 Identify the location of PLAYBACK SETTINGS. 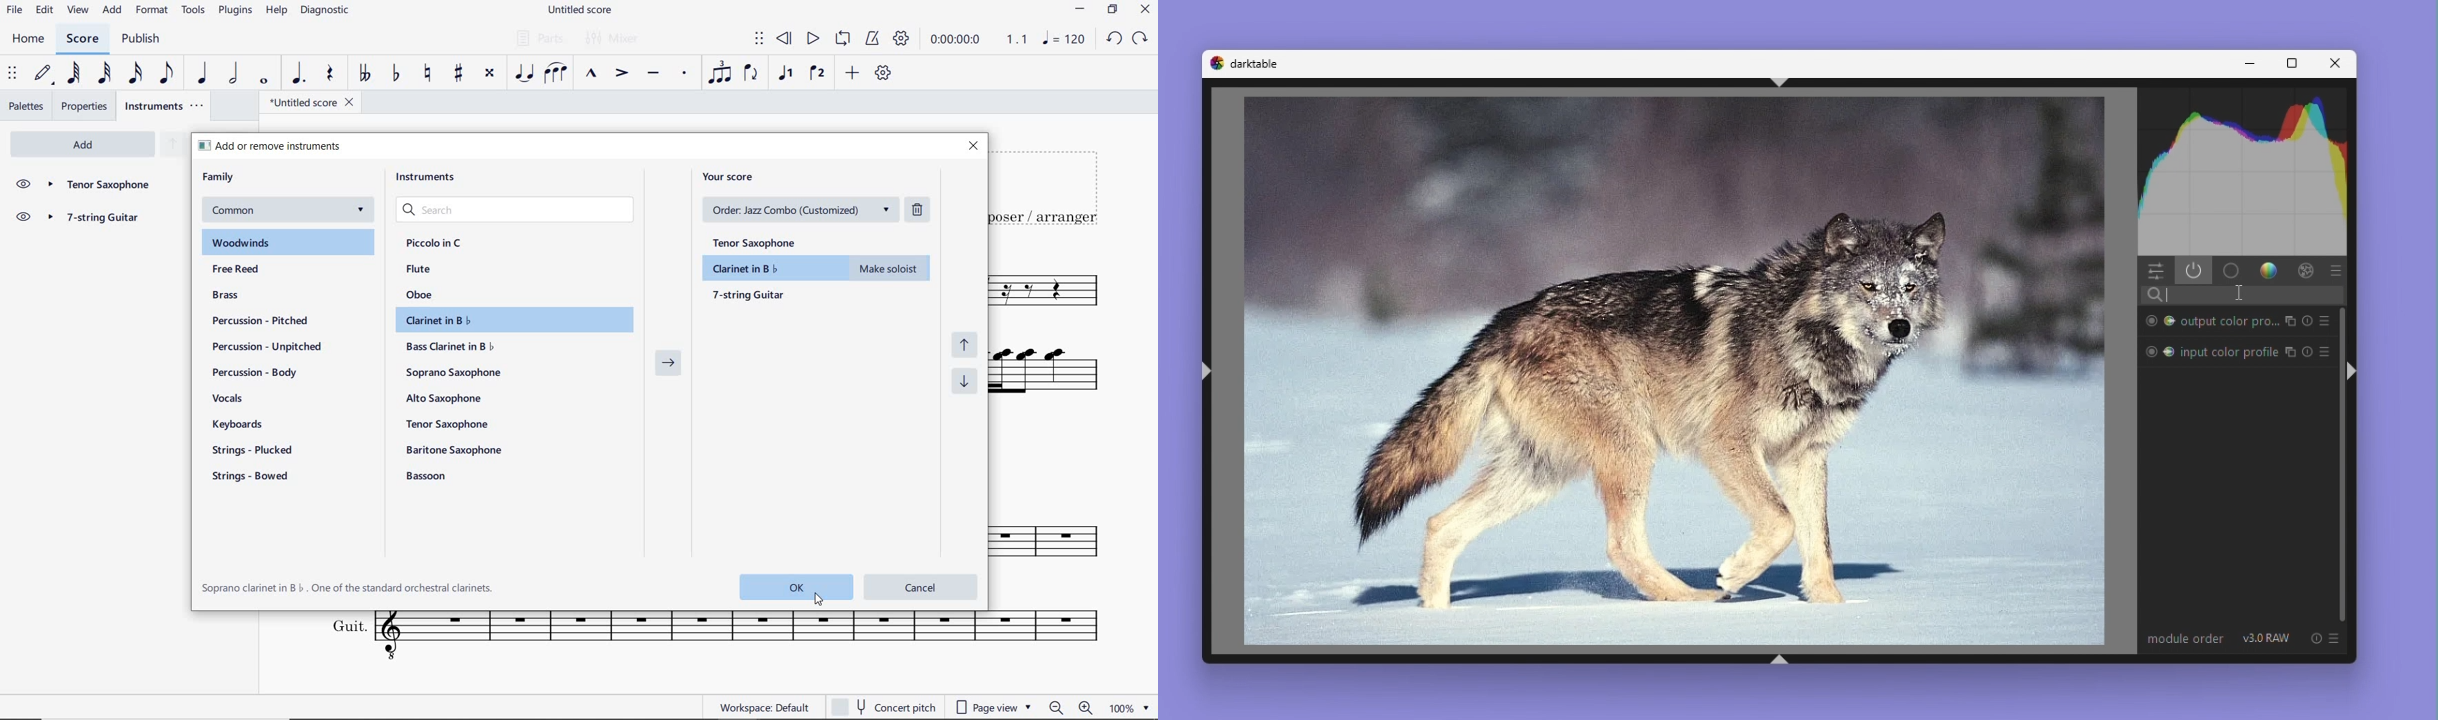
(900, 39).